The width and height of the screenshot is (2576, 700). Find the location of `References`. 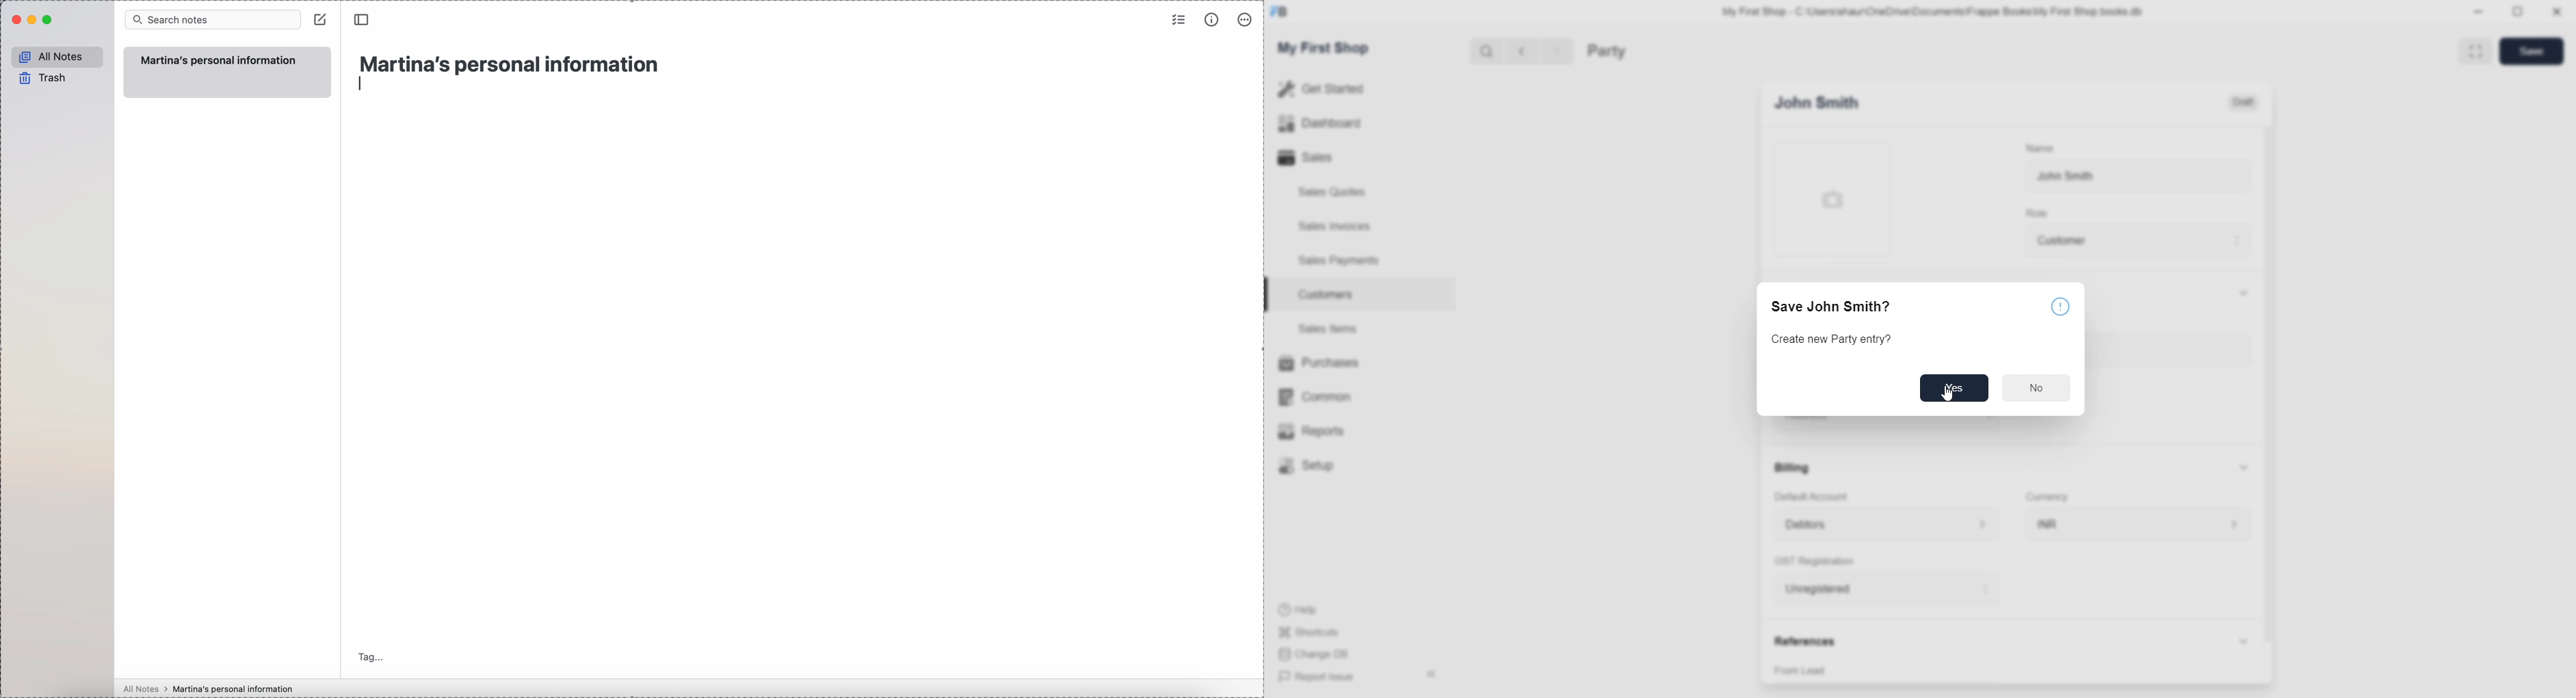

References is located at coordinates (1808, 639).